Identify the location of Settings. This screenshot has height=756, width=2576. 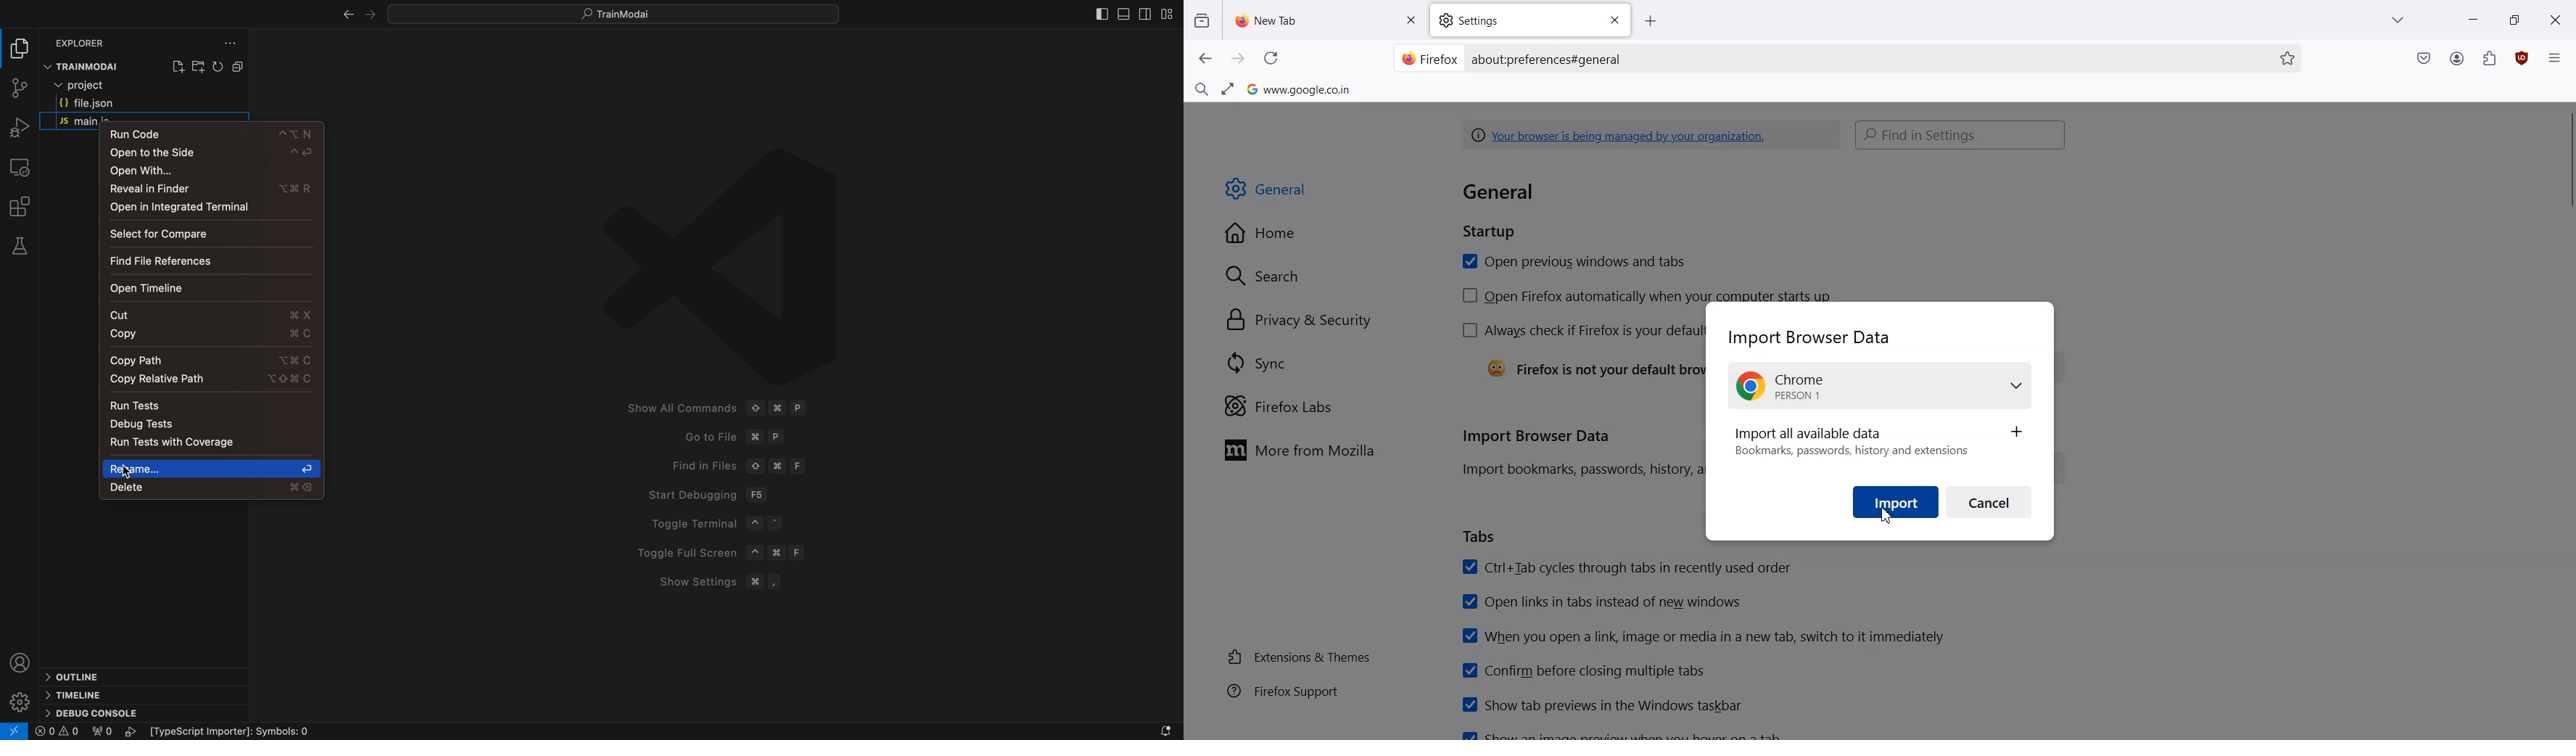
(1516, 21).